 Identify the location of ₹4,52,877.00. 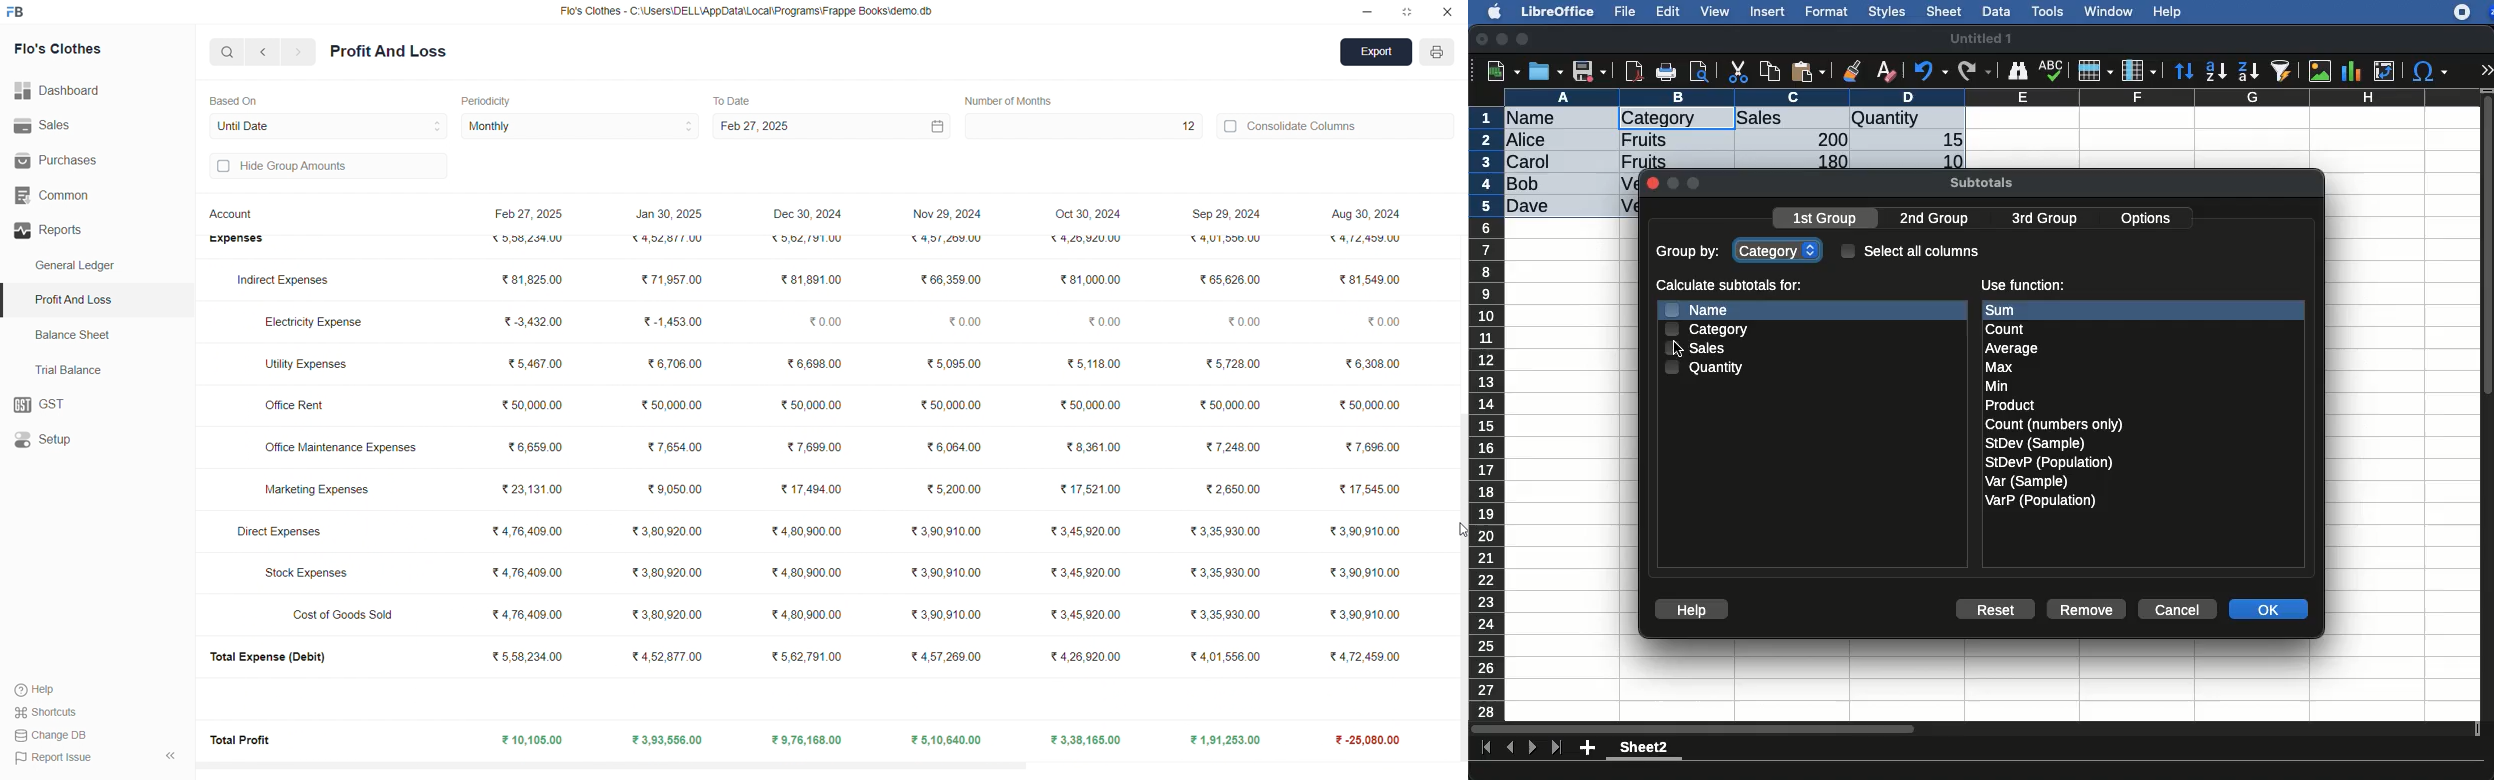
(673, 658).